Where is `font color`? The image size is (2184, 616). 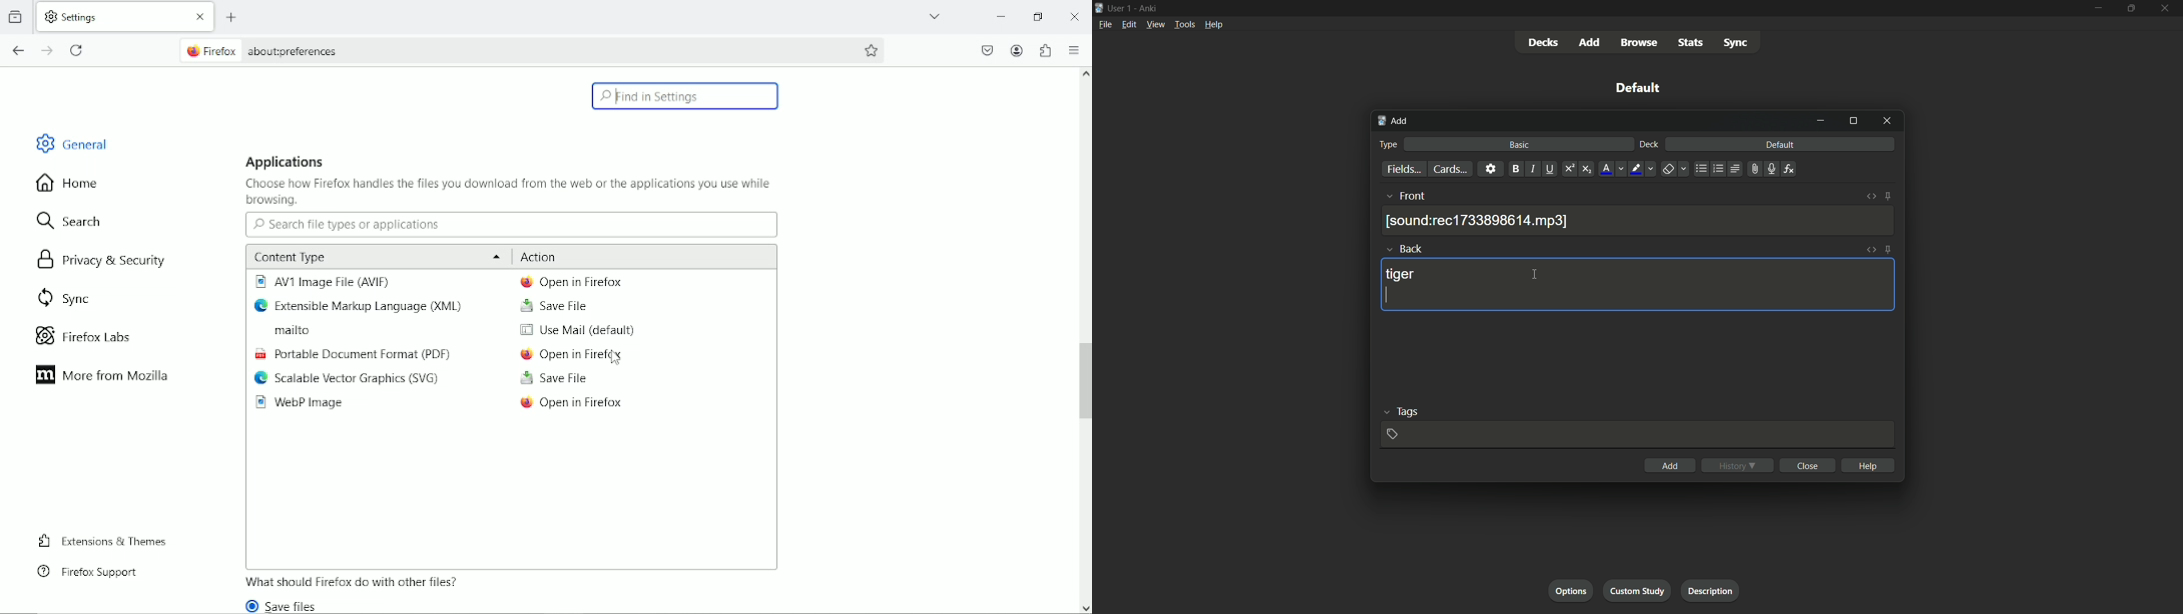 font color is located at coordinates (1605, 169).